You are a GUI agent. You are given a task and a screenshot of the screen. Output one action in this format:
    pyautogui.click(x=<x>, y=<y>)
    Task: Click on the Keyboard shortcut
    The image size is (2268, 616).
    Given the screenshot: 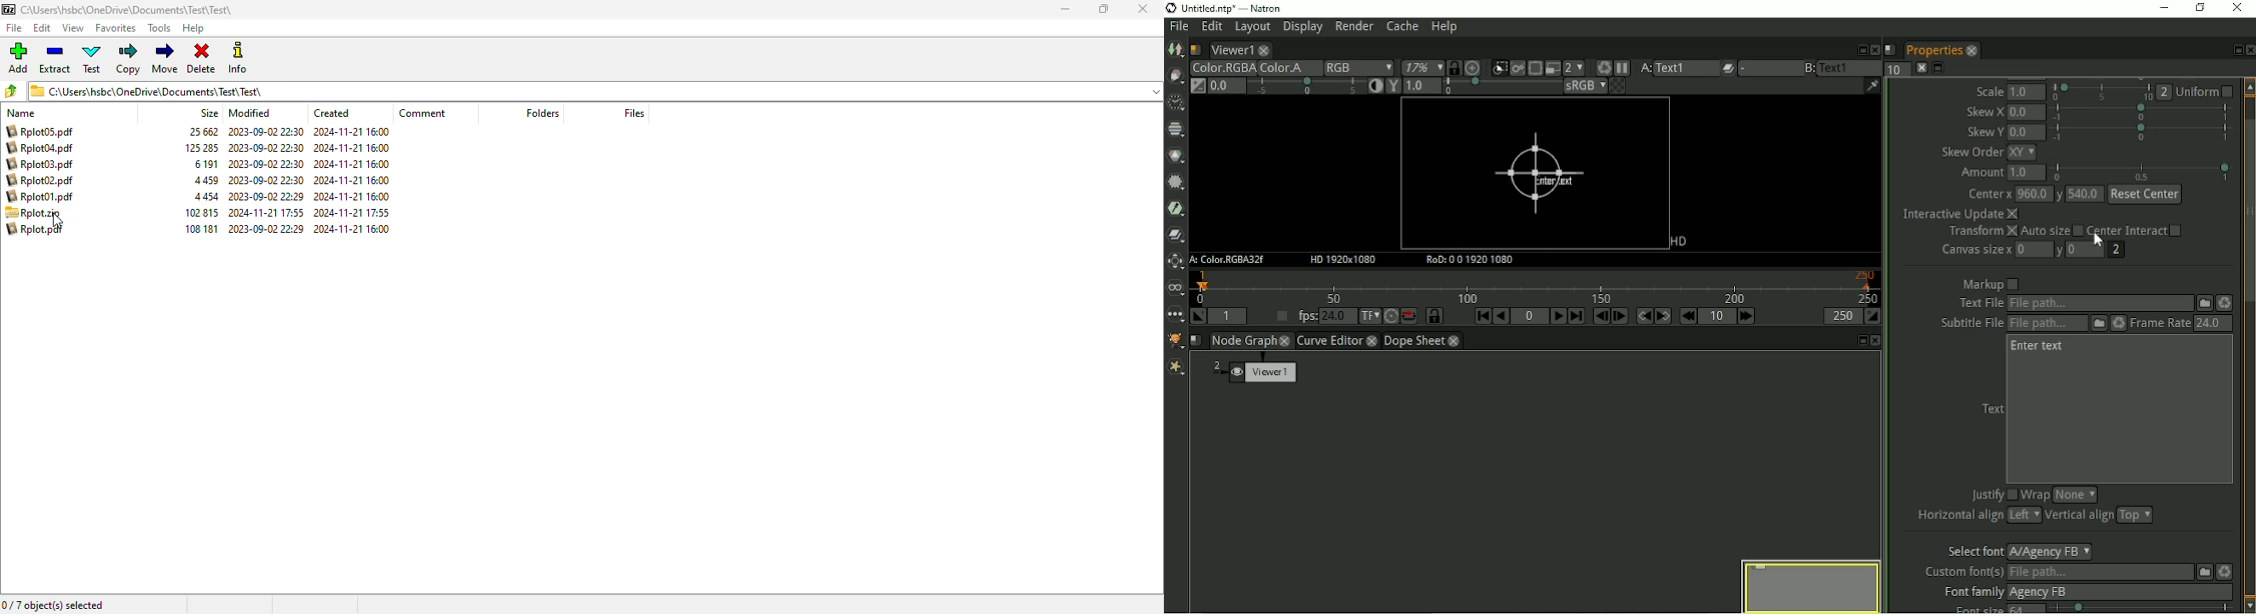 What is the action you would take?
    pyautogui.click(x=1601, y=67)
    